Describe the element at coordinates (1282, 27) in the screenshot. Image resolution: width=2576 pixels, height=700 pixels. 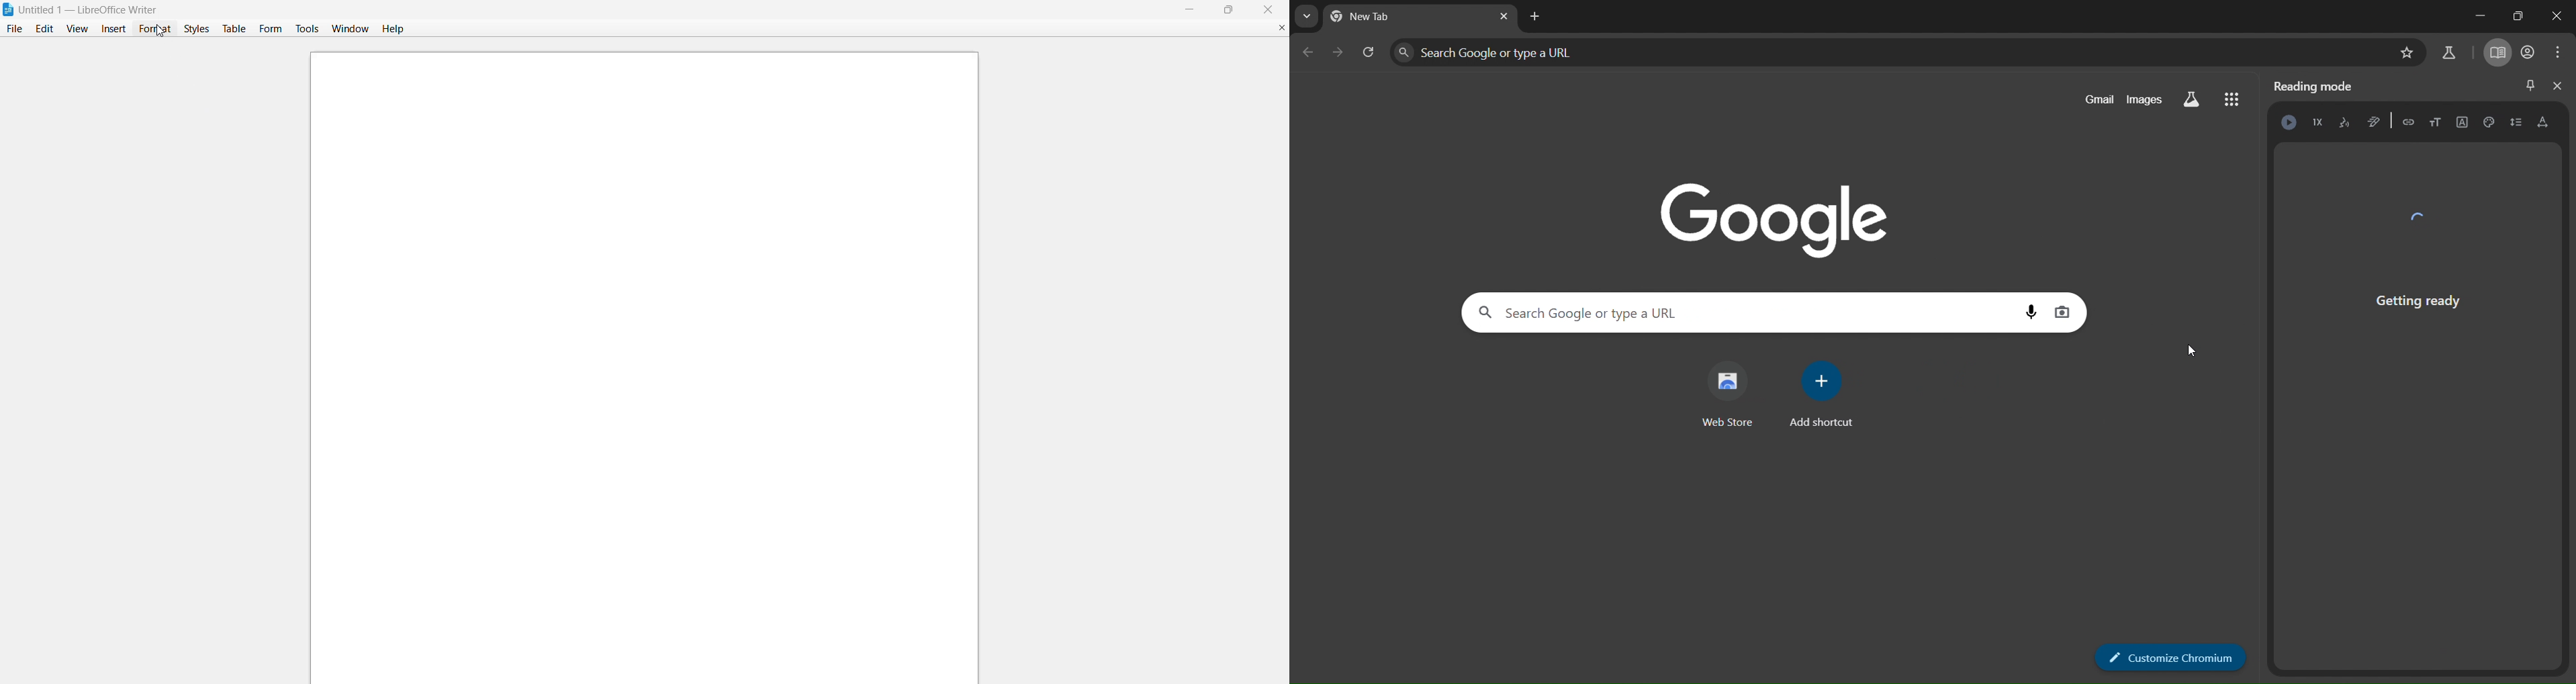
I see `close document` at that location.